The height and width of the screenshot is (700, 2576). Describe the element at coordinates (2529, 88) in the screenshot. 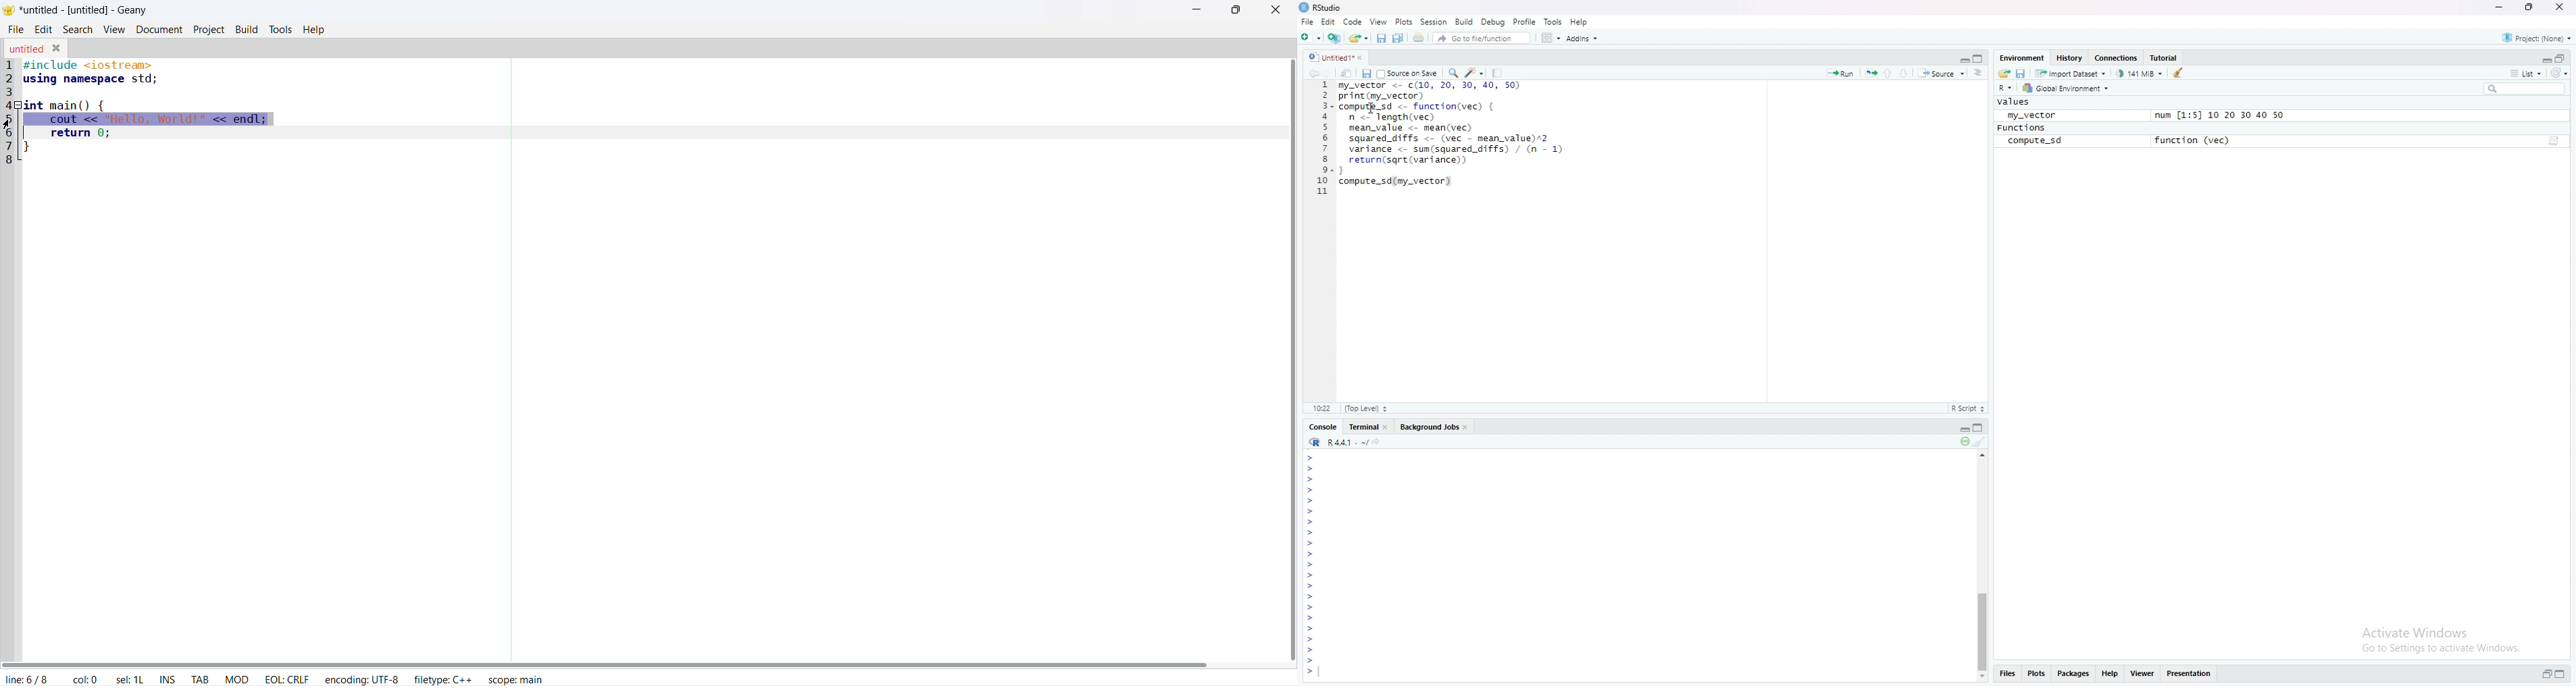

I see `Search bar` at that location.